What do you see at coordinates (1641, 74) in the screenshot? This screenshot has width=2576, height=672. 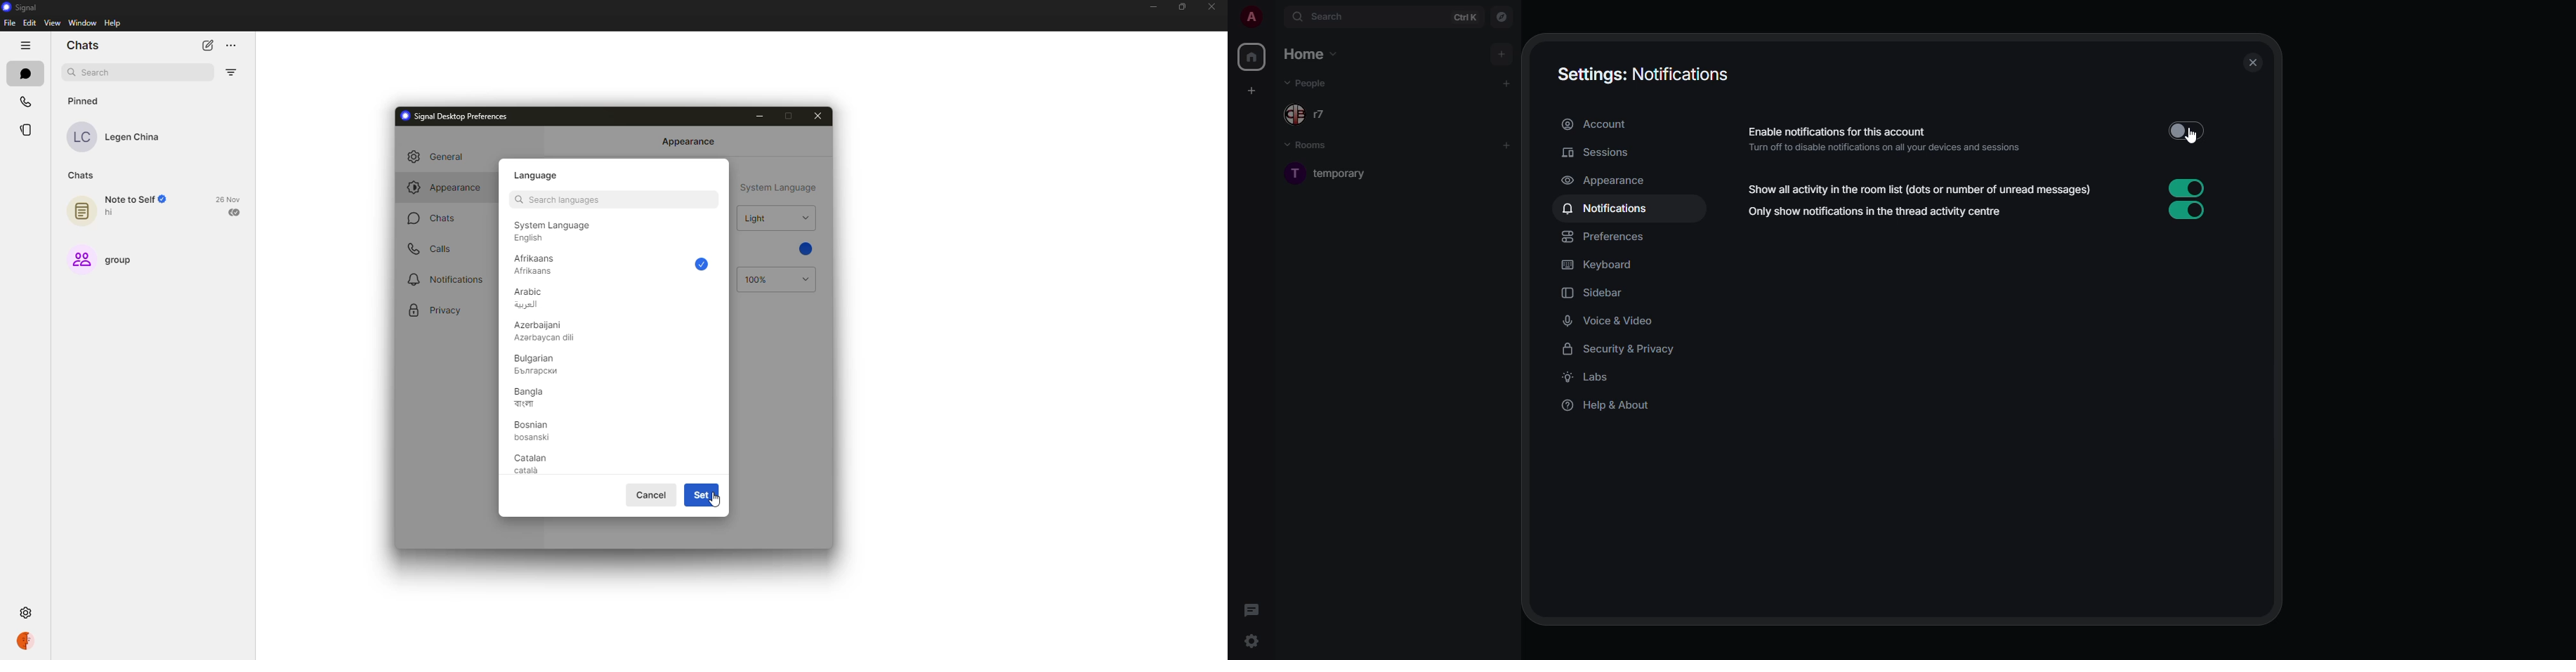 I see `settings notifications` at bounding box center [1641, 74].